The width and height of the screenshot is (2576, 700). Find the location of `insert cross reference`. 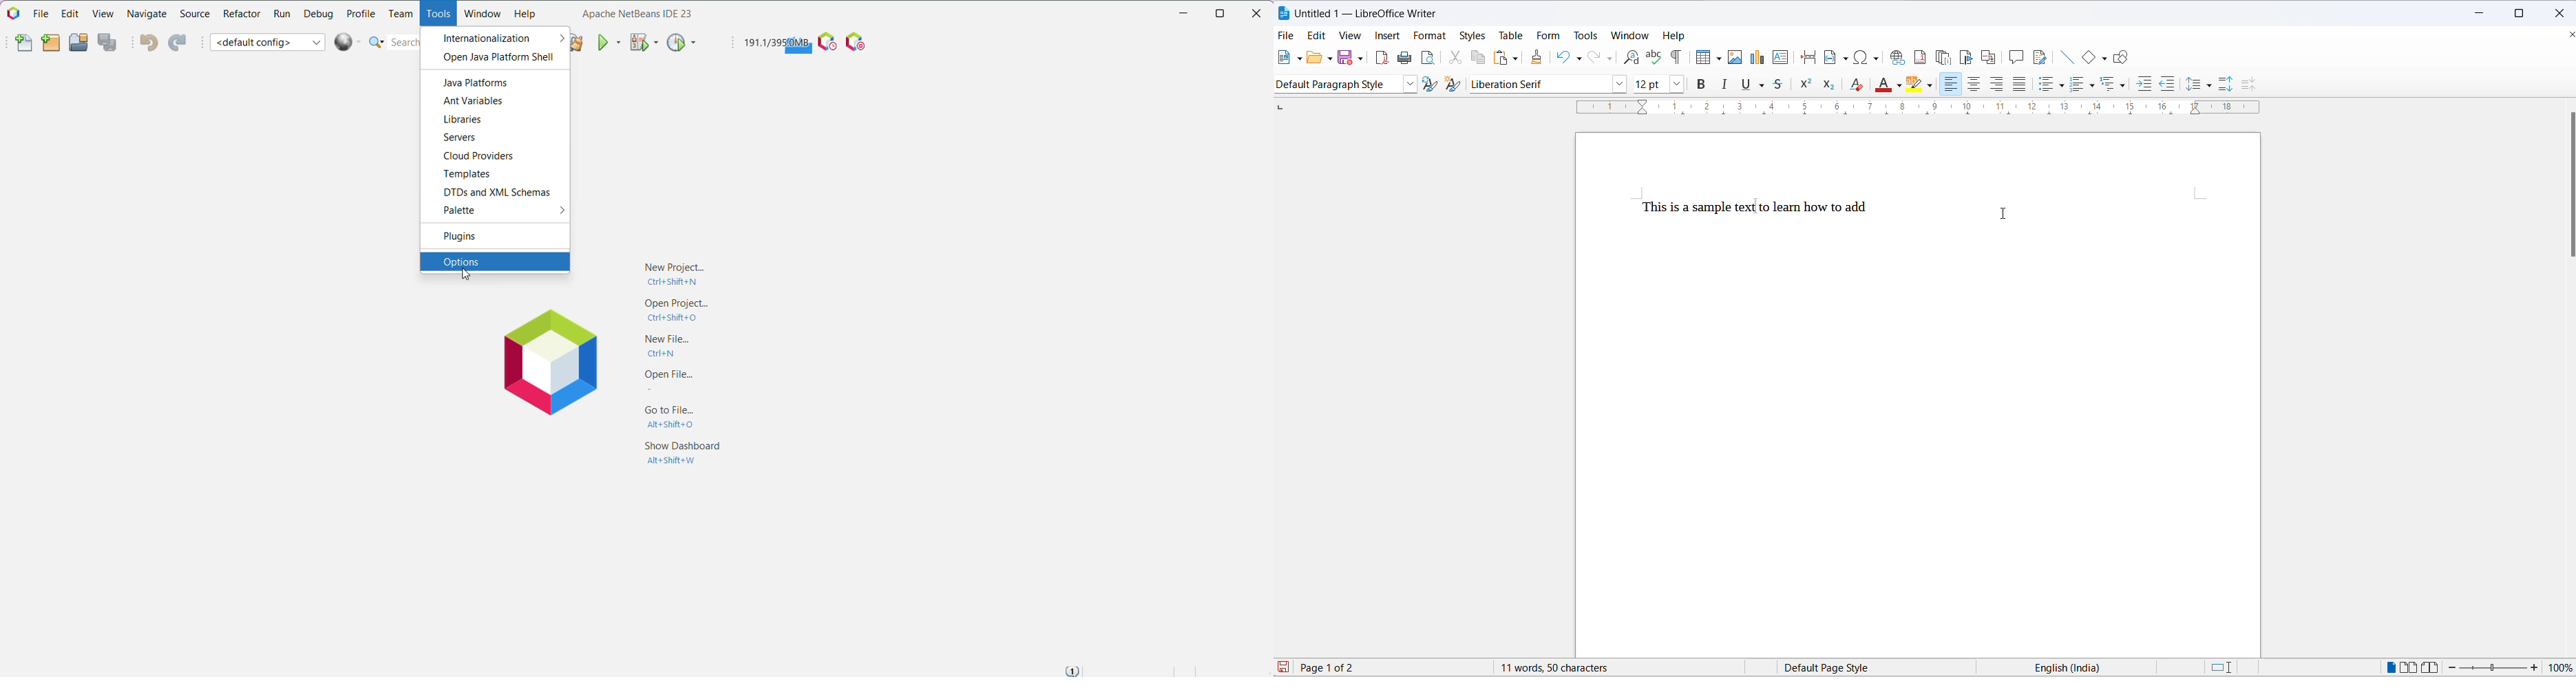

insert cross reference is located at coordinates (1989, 56).